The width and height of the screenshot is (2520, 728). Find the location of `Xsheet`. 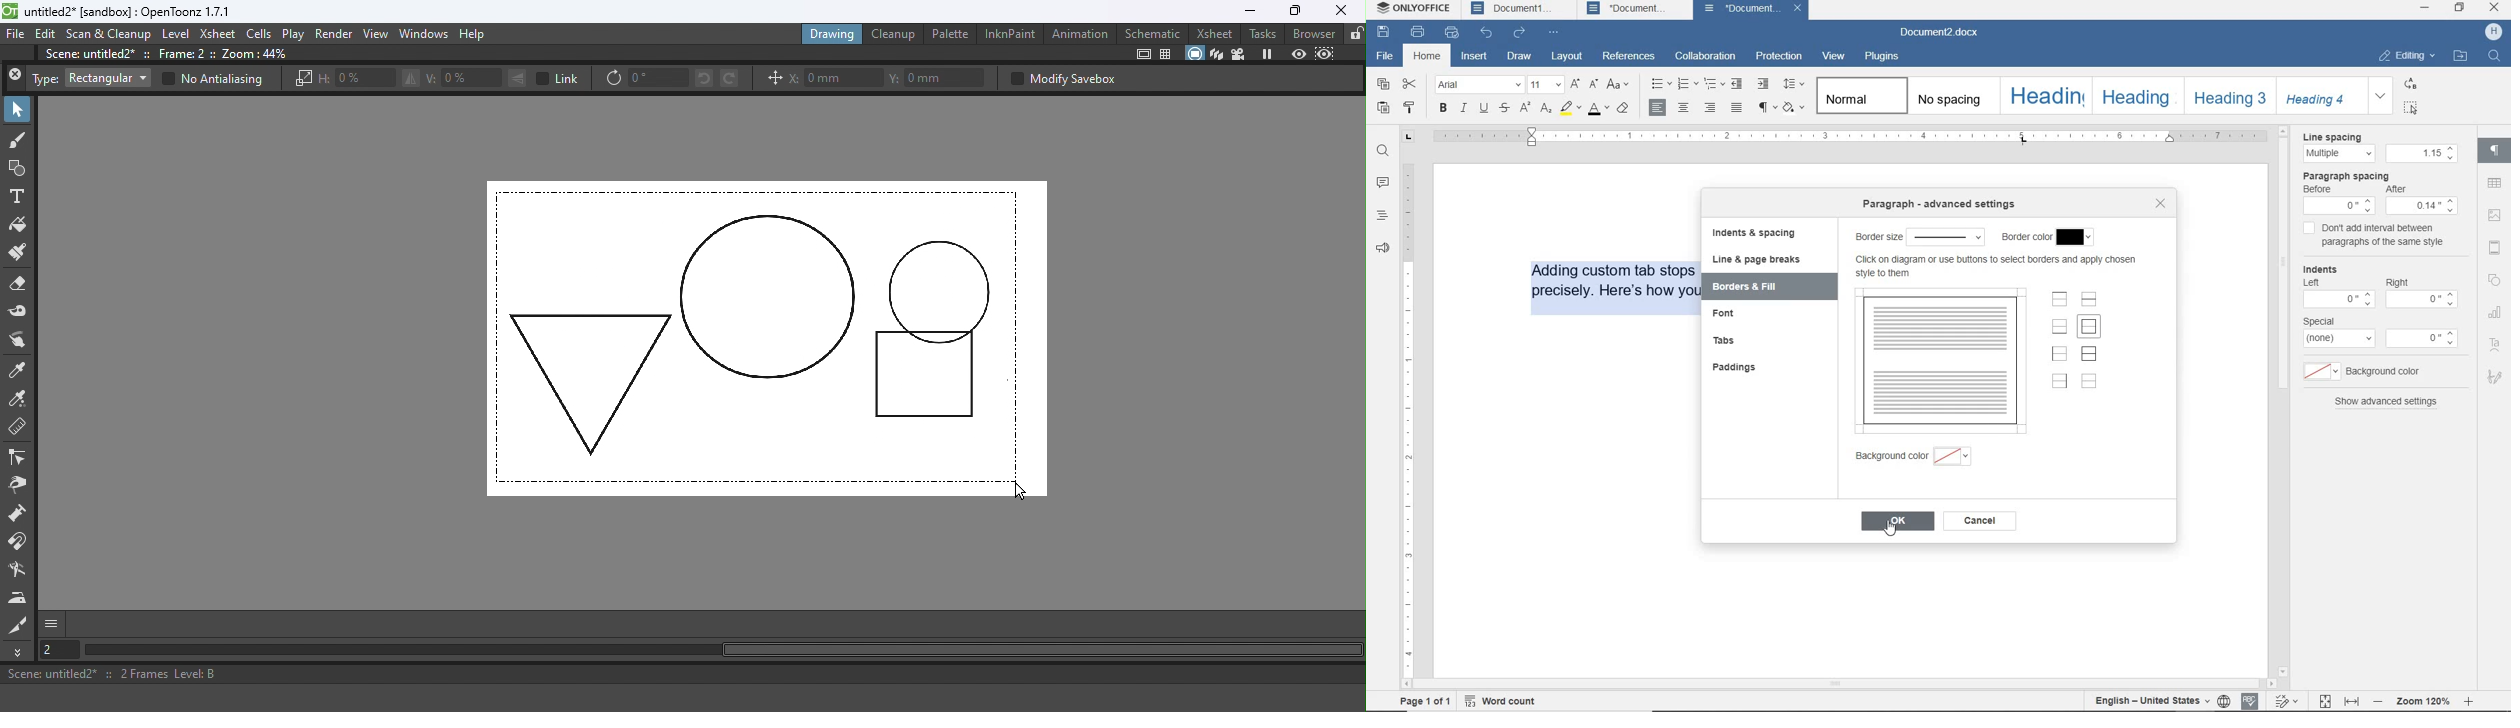

Xsheet is located at coordinates (218, 34).